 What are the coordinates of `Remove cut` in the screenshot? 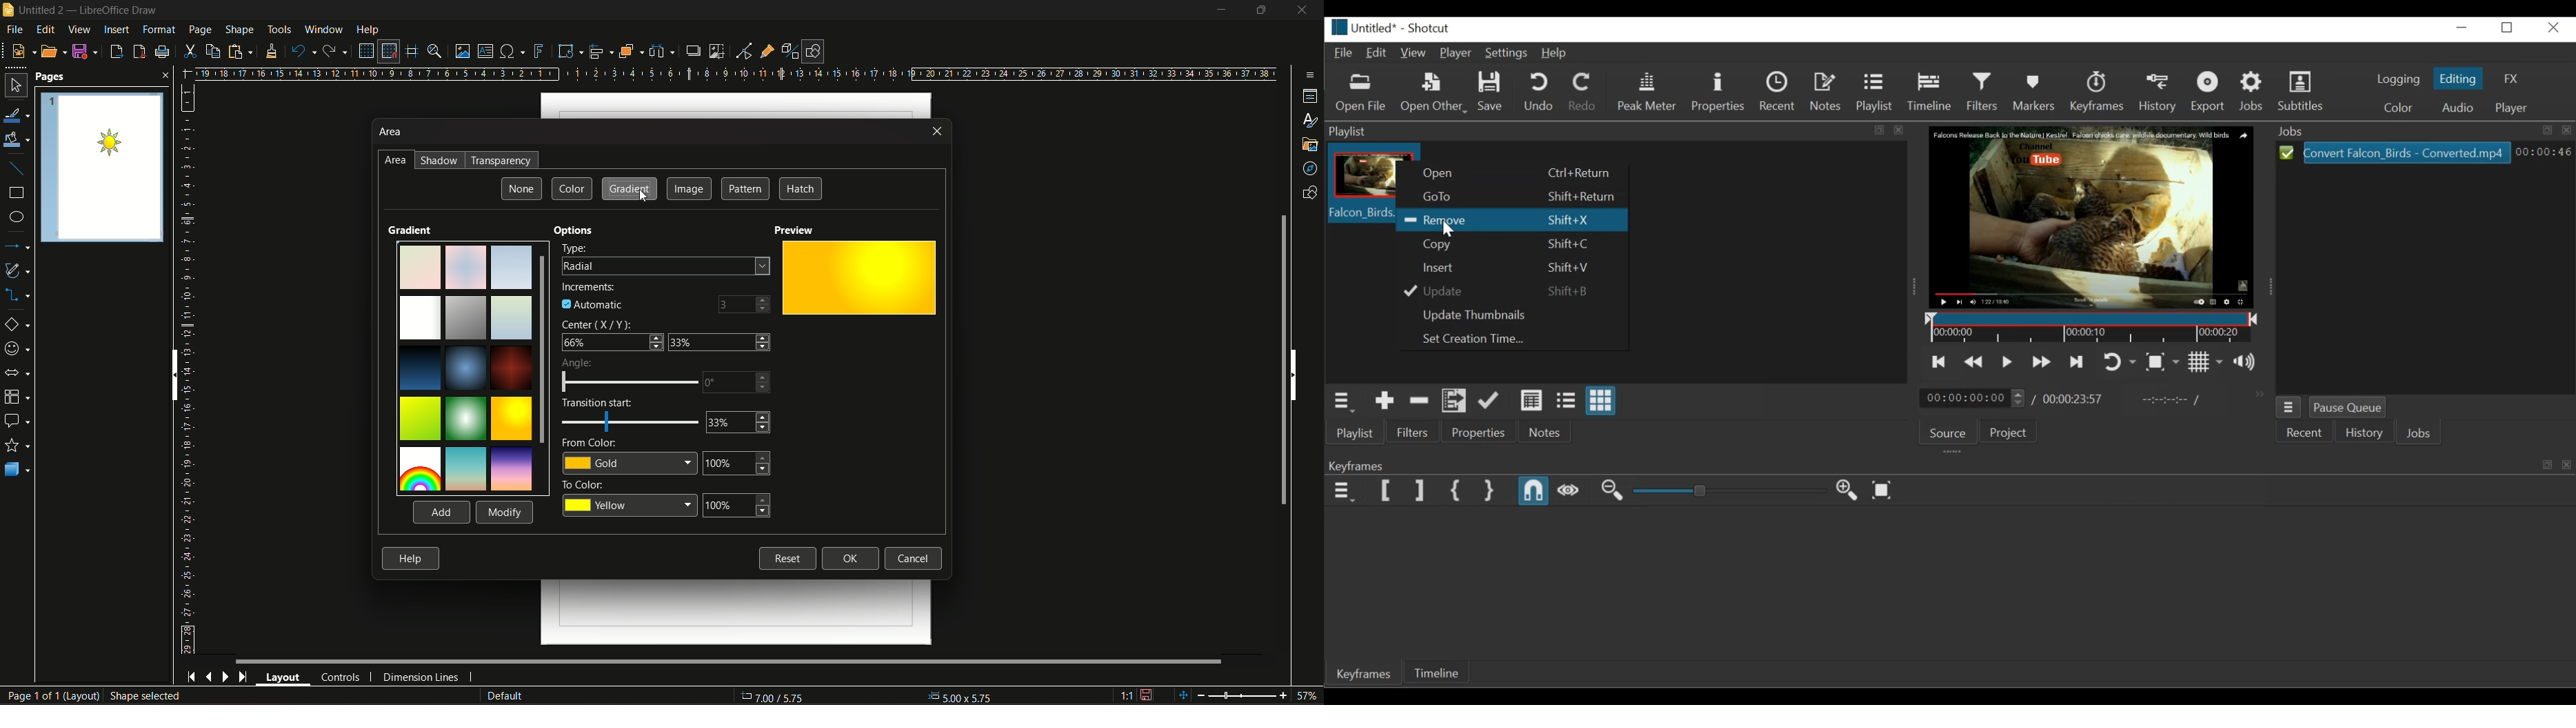 It's located at (1420, 401).